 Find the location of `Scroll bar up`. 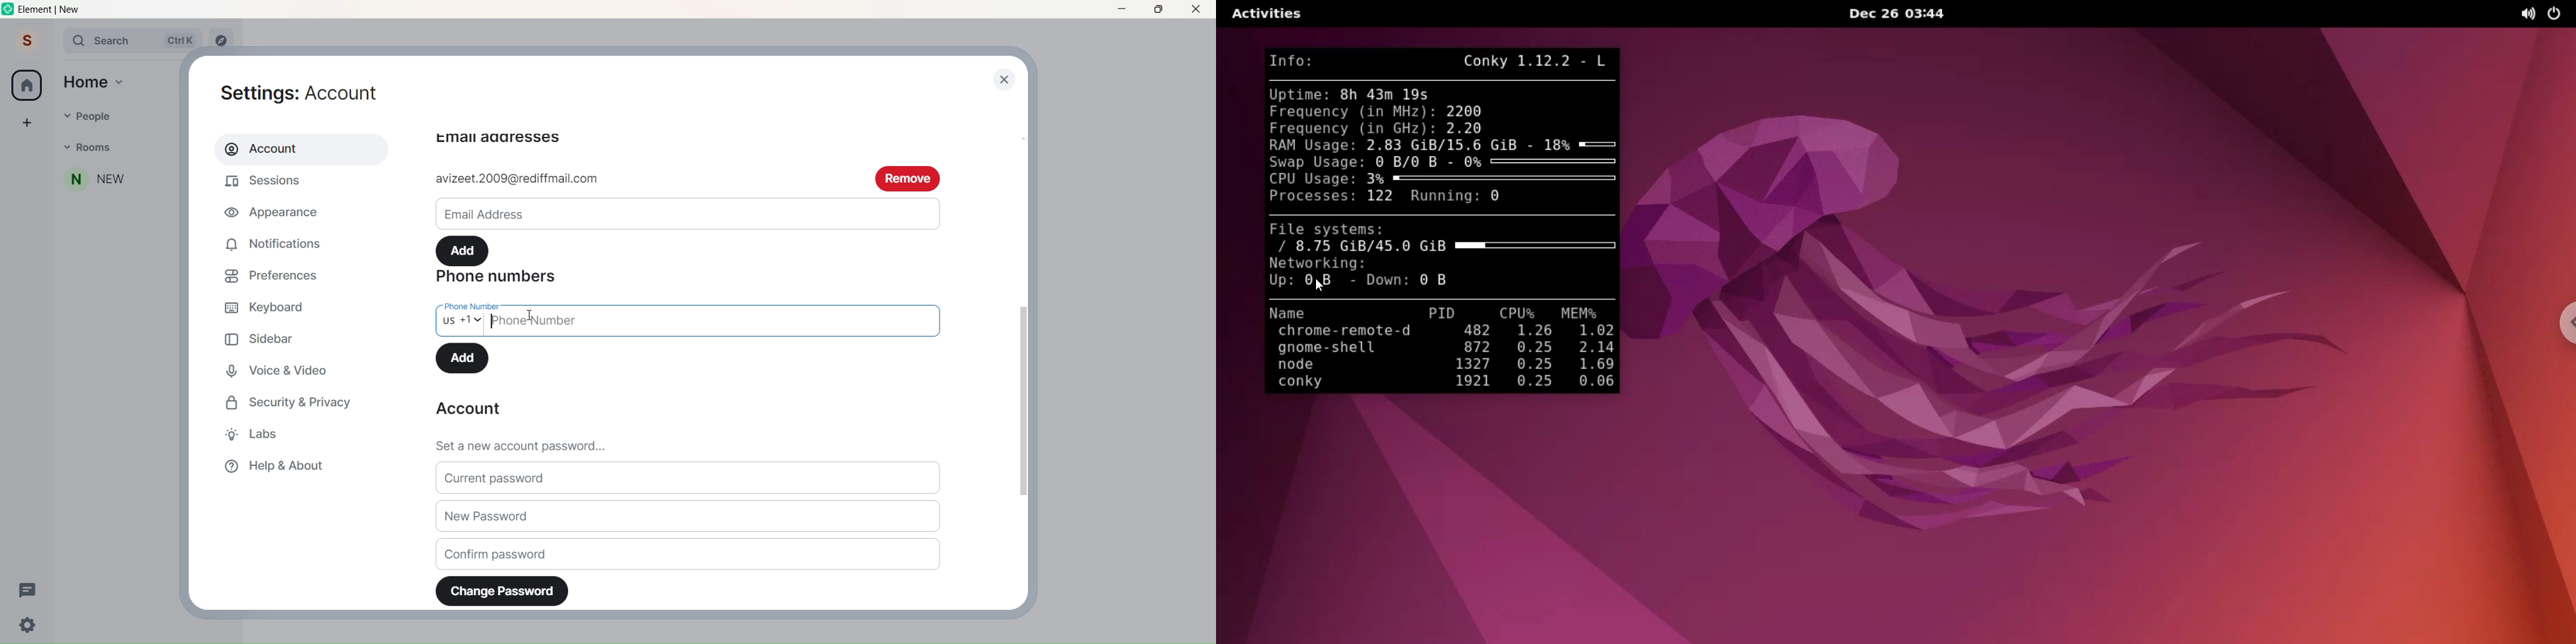

Scroll bar up is located at coordinates (1021, 136).